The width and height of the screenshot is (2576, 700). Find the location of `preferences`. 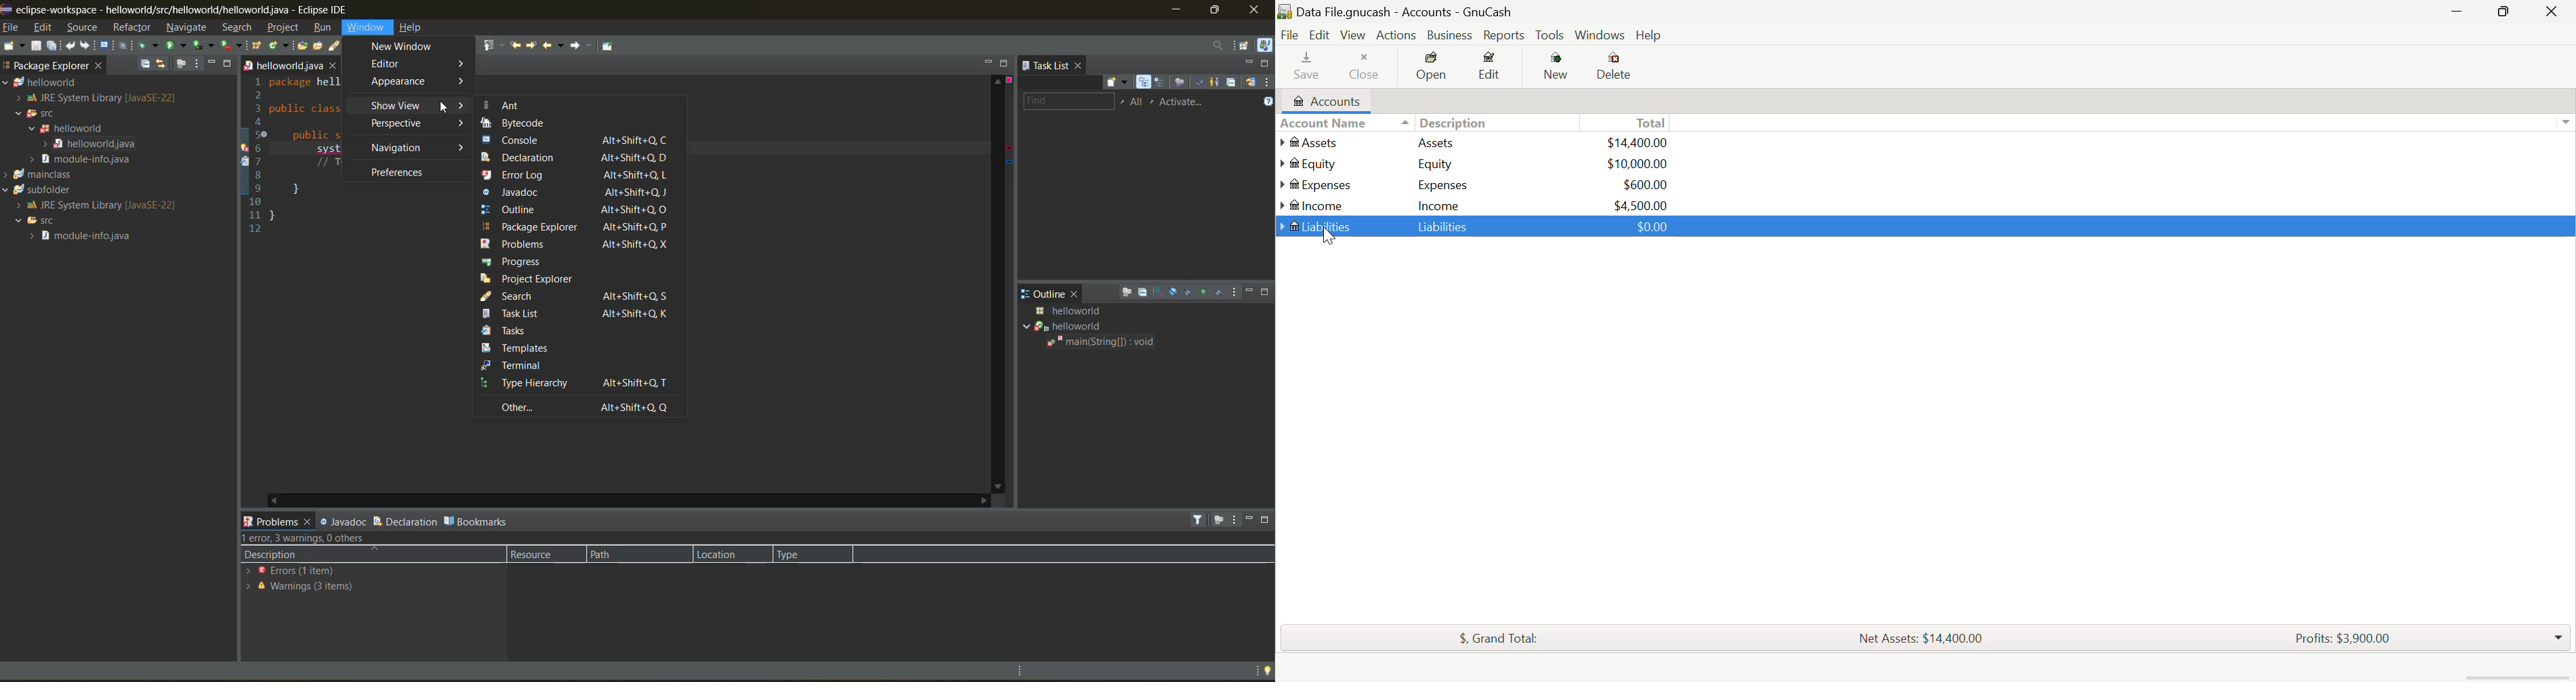

preferences is located at coordinates (412, 171).